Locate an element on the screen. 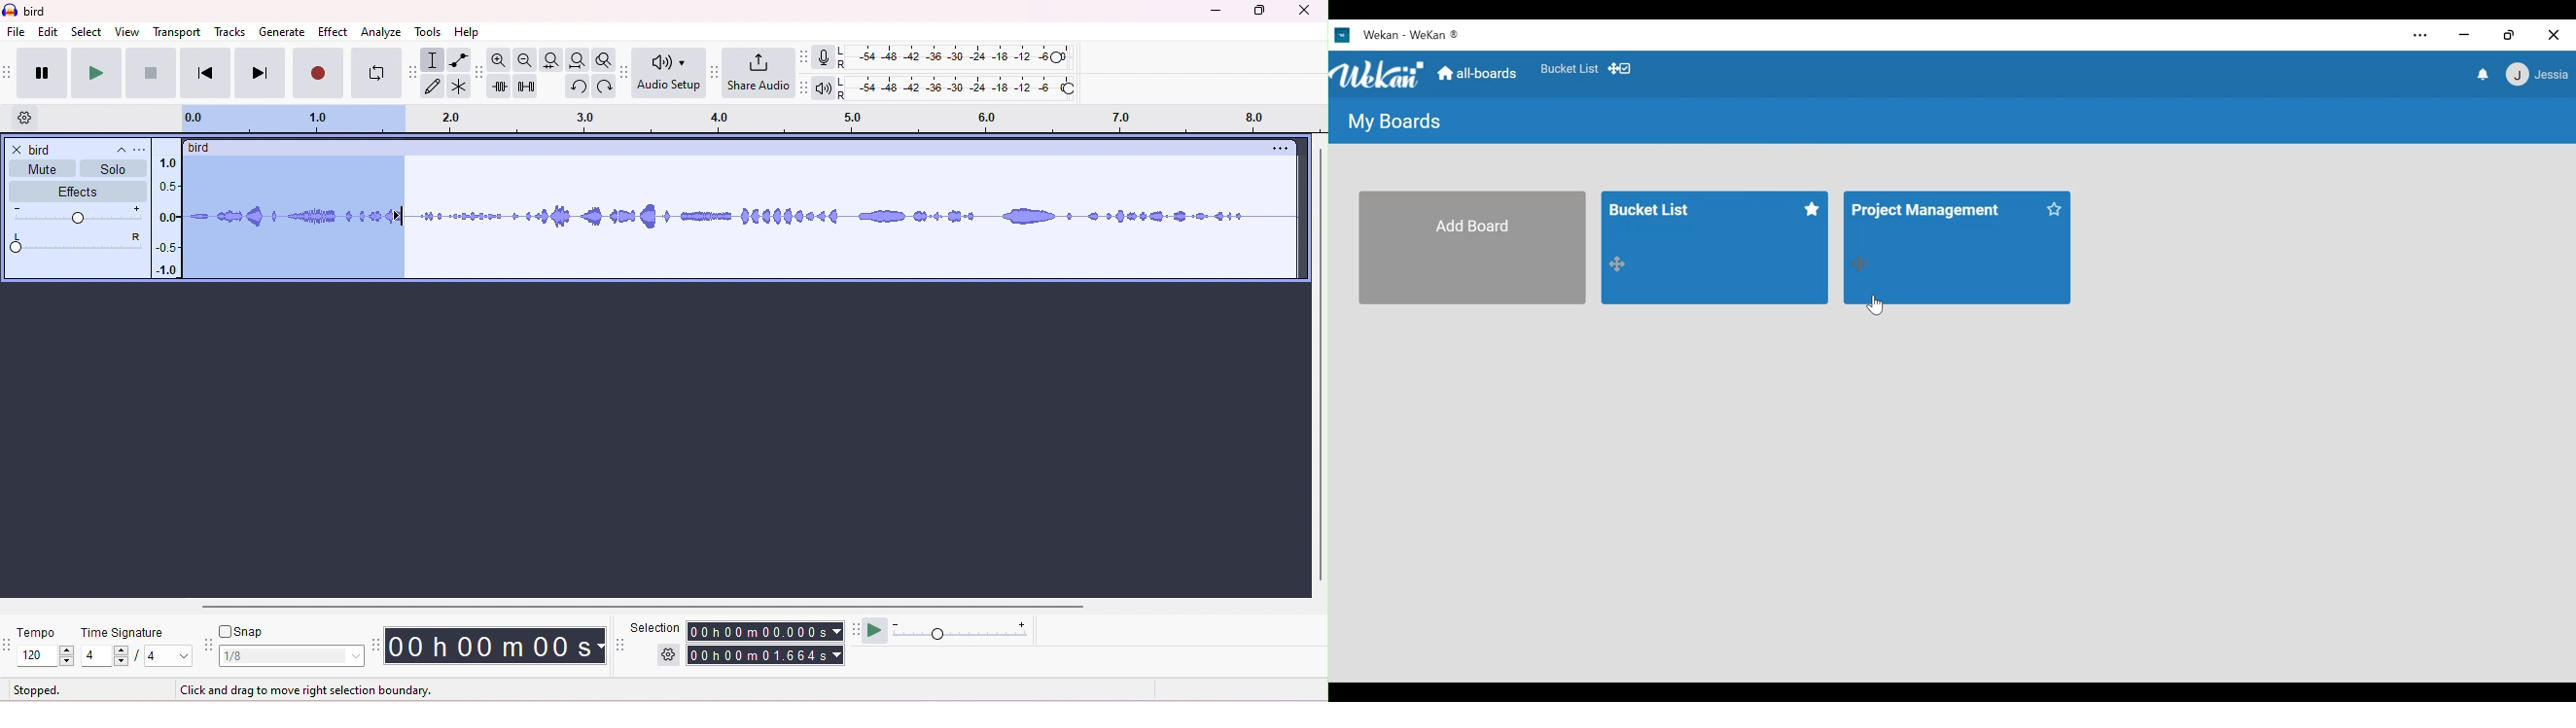  4/4 (select time signature) is located at coordinates (136, 657).